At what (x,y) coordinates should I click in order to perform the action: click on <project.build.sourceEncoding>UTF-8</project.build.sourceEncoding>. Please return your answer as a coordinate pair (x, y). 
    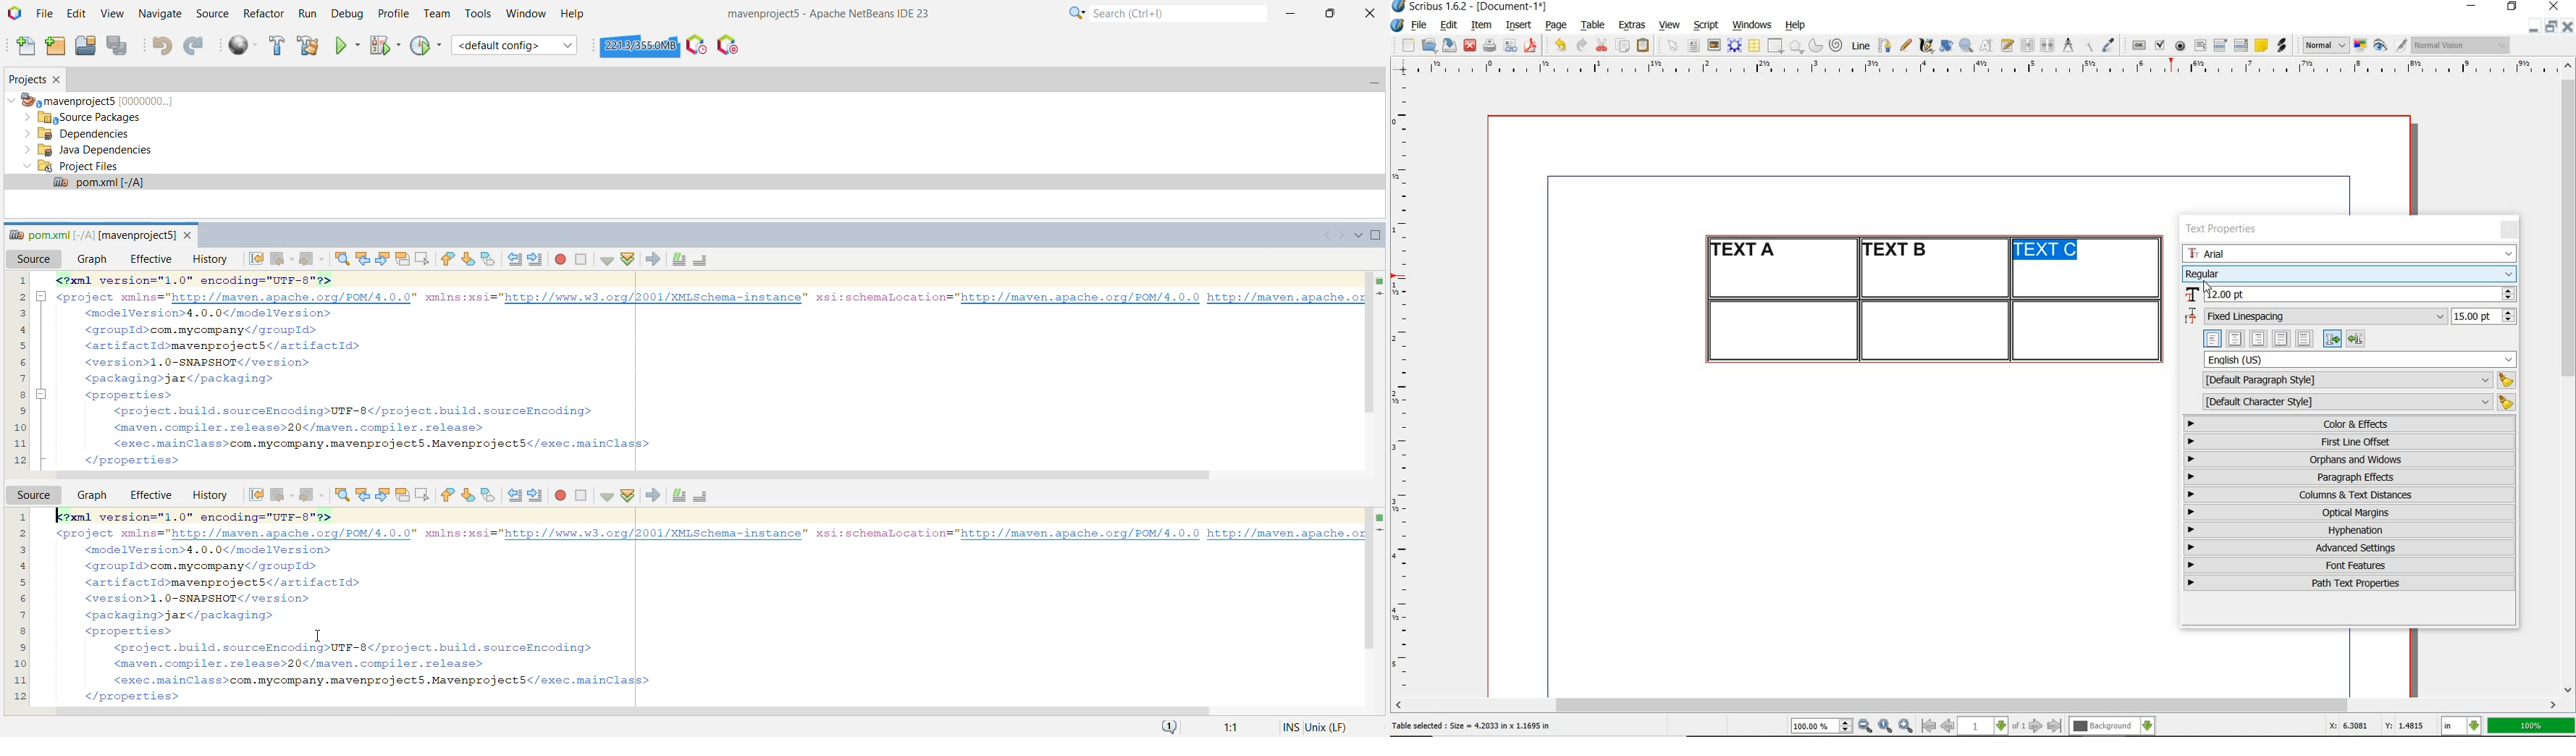
    Looking at the image, I should click on (358, 410).